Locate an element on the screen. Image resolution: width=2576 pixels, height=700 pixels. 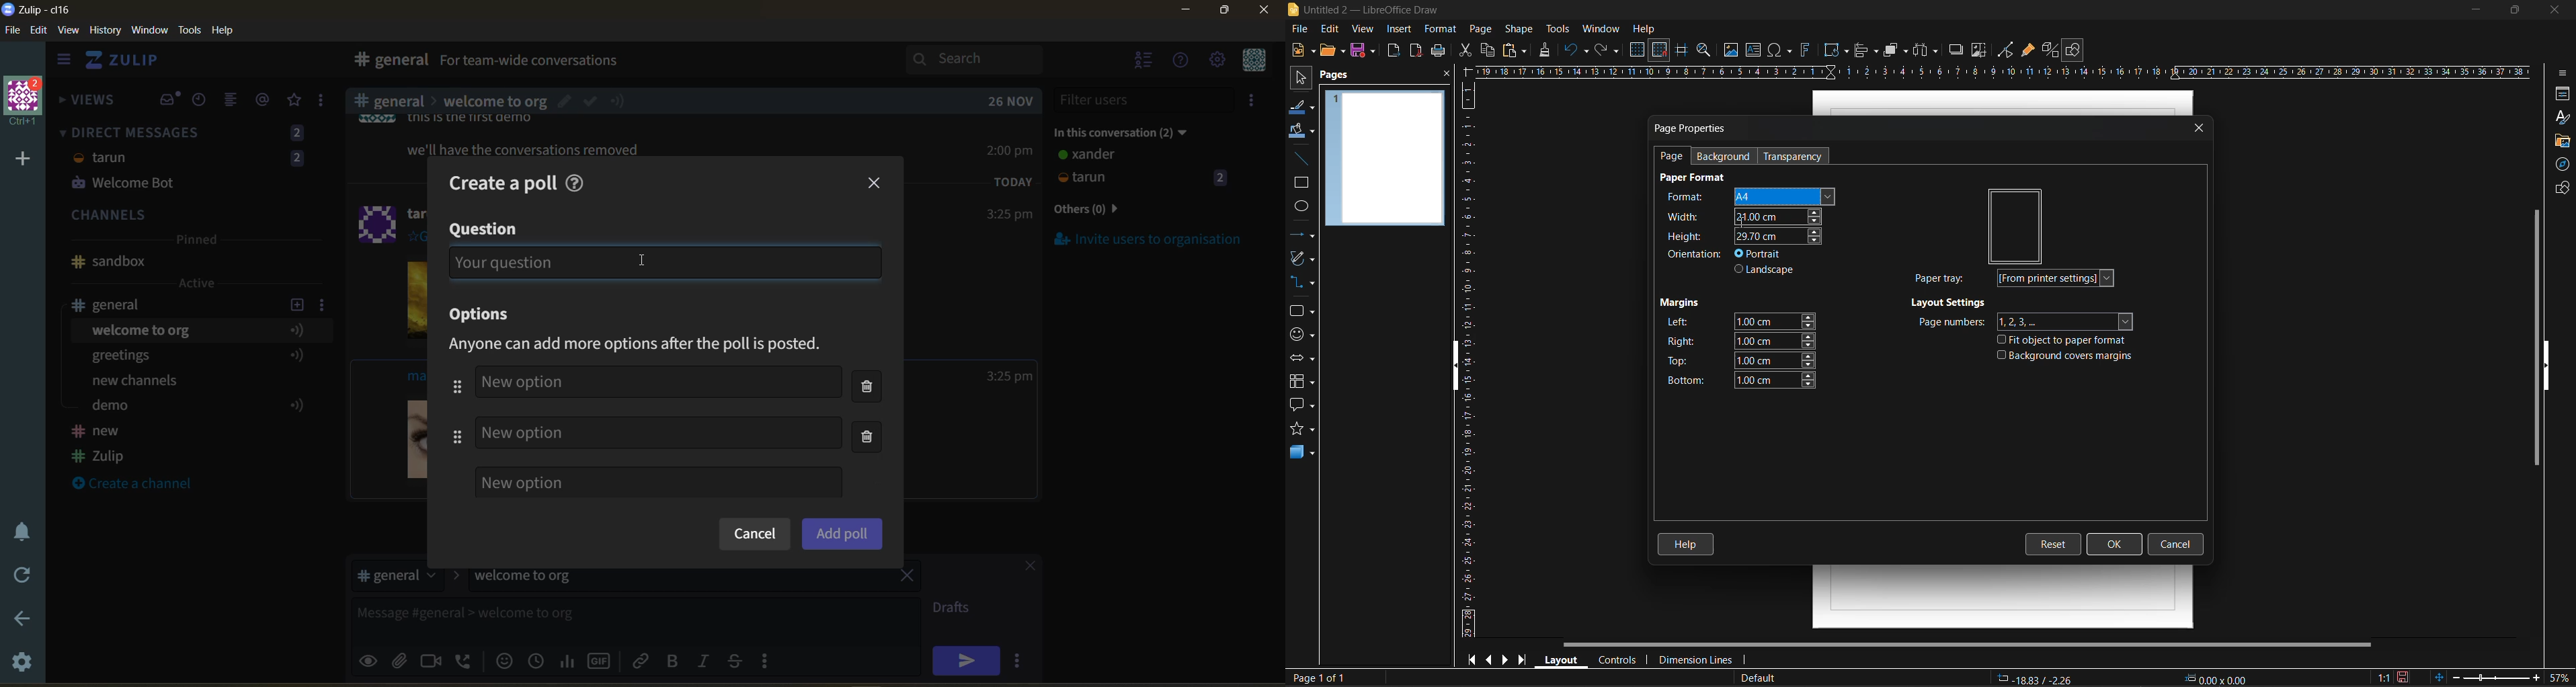
page is located at coordinates (1673, 157).